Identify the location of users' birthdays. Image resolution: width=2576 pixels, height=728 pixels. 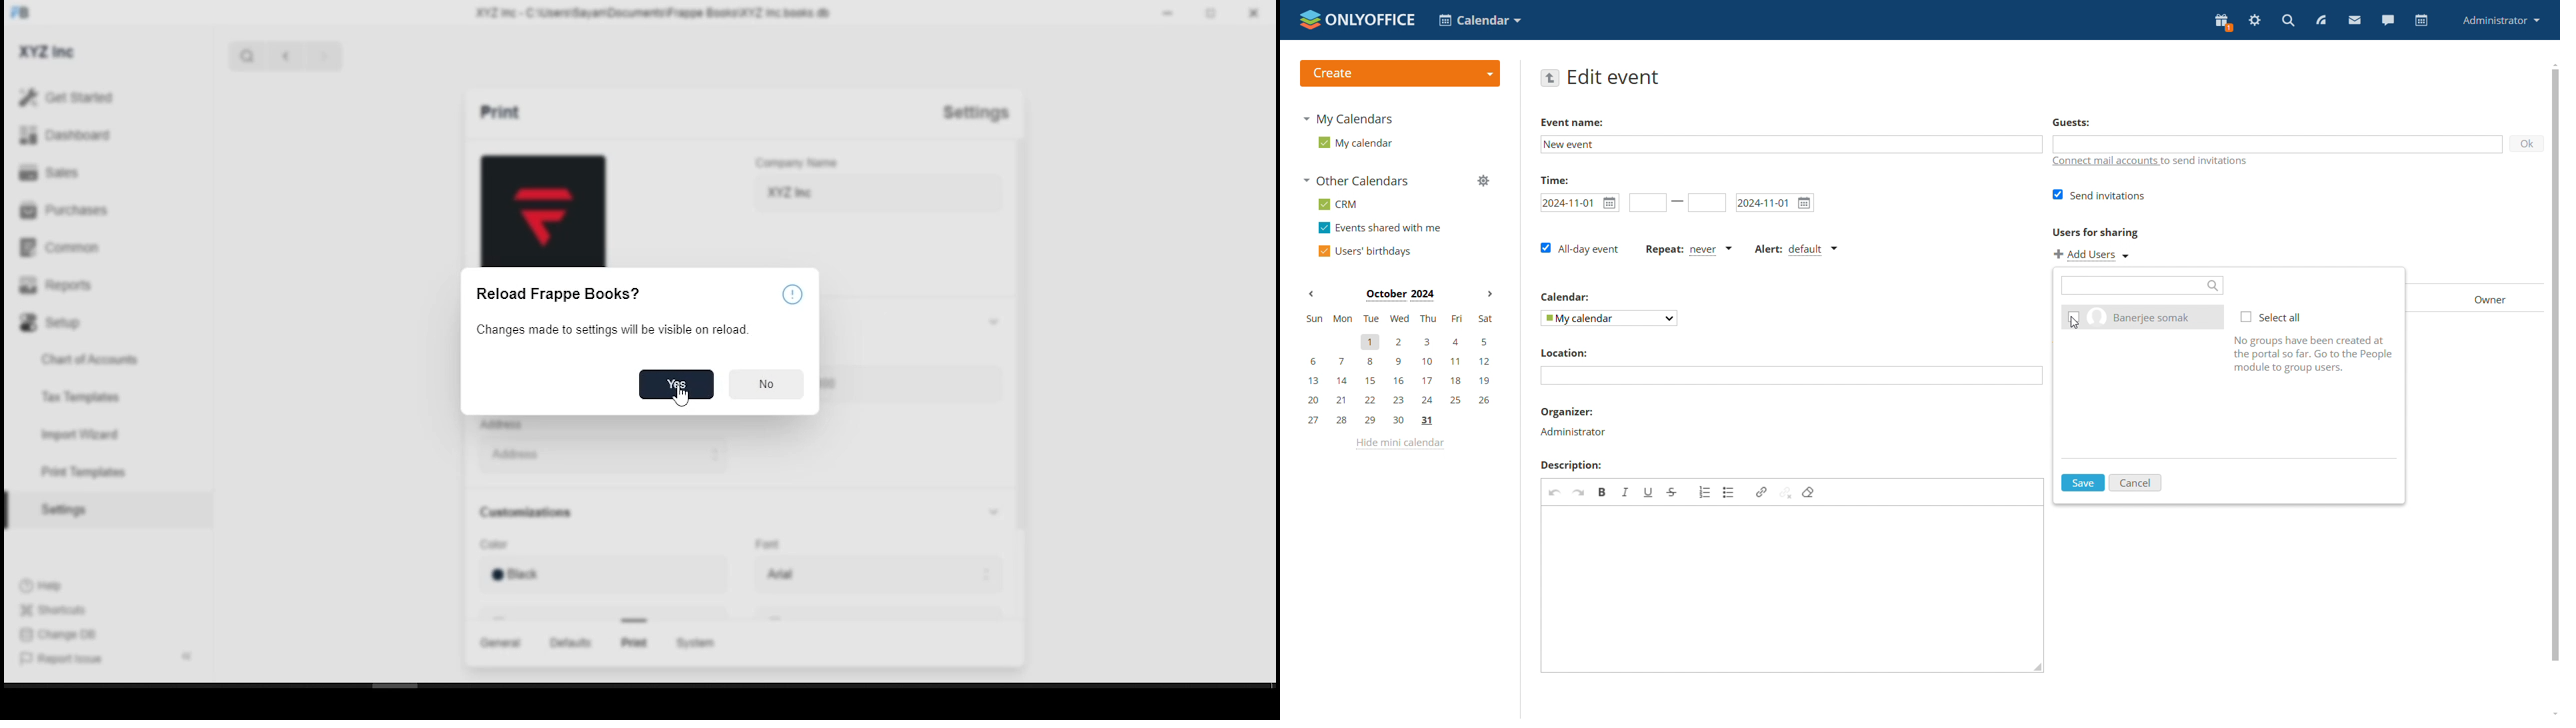
(1368, 251).